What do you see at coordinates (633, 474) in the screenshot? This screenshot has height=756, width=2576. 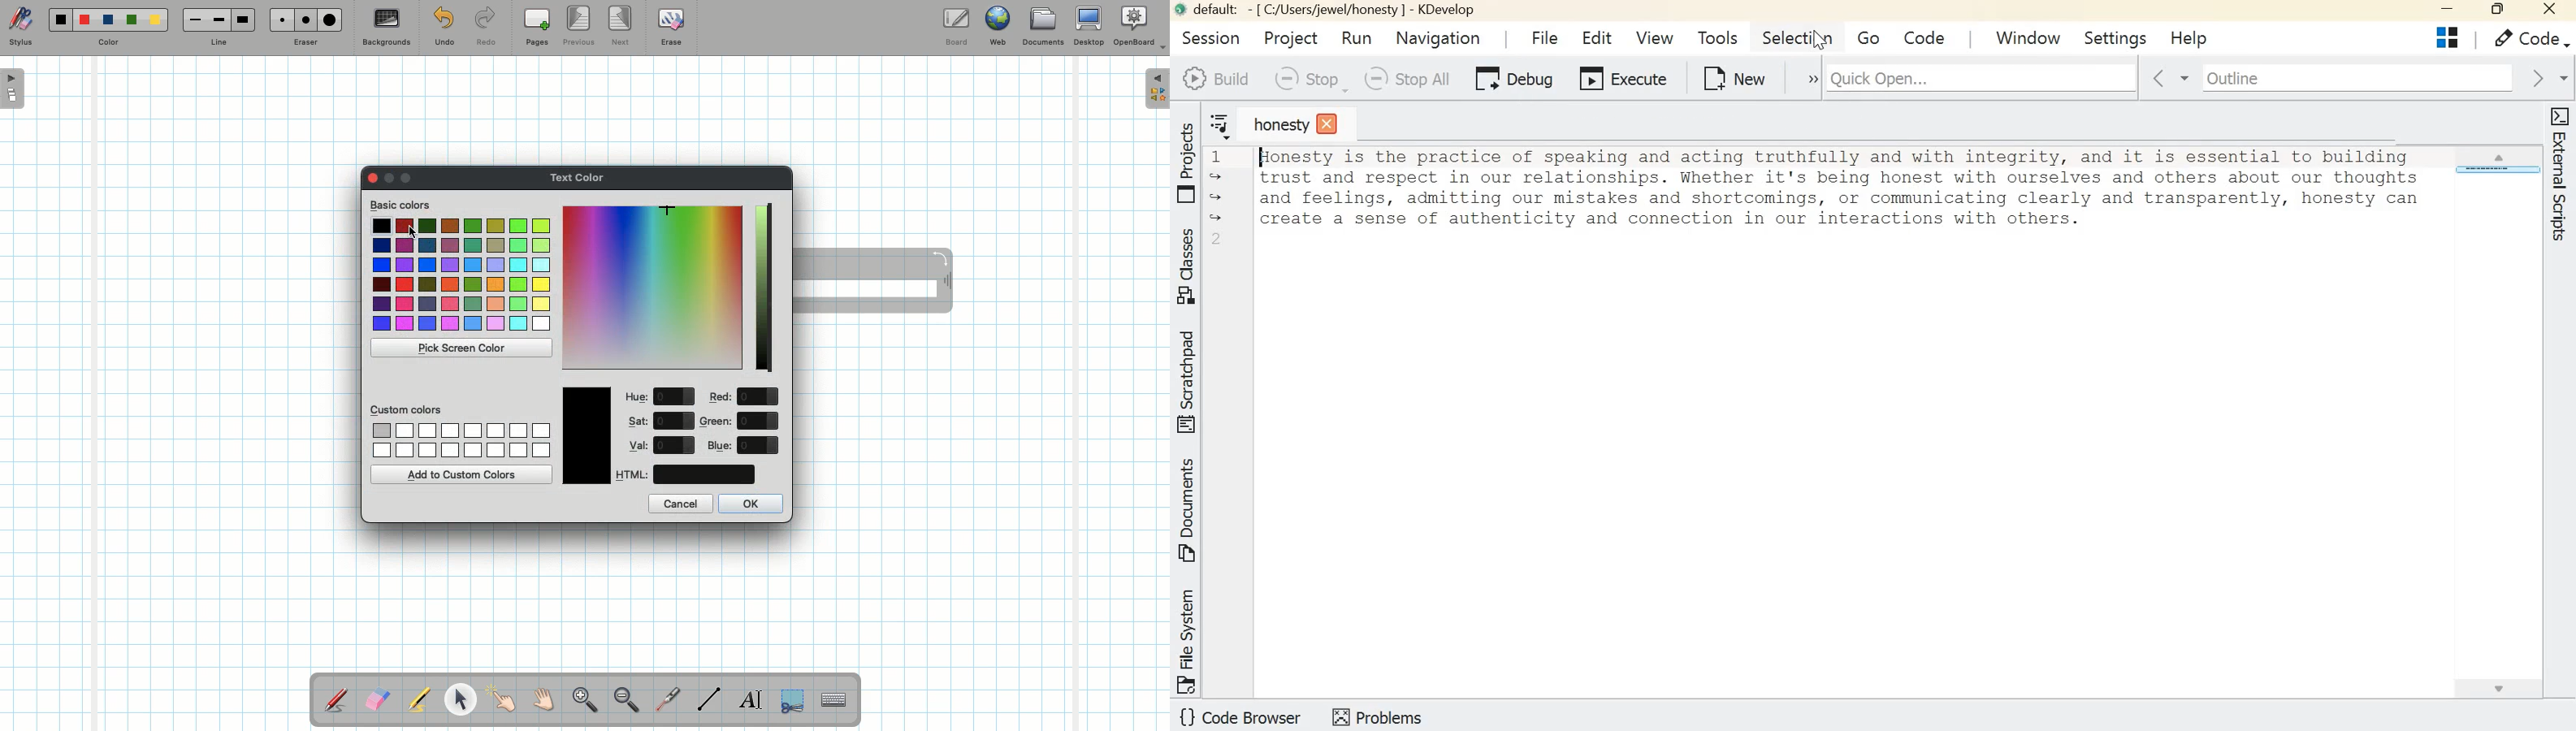 I see `HTML` at bounding box center [633, 474].